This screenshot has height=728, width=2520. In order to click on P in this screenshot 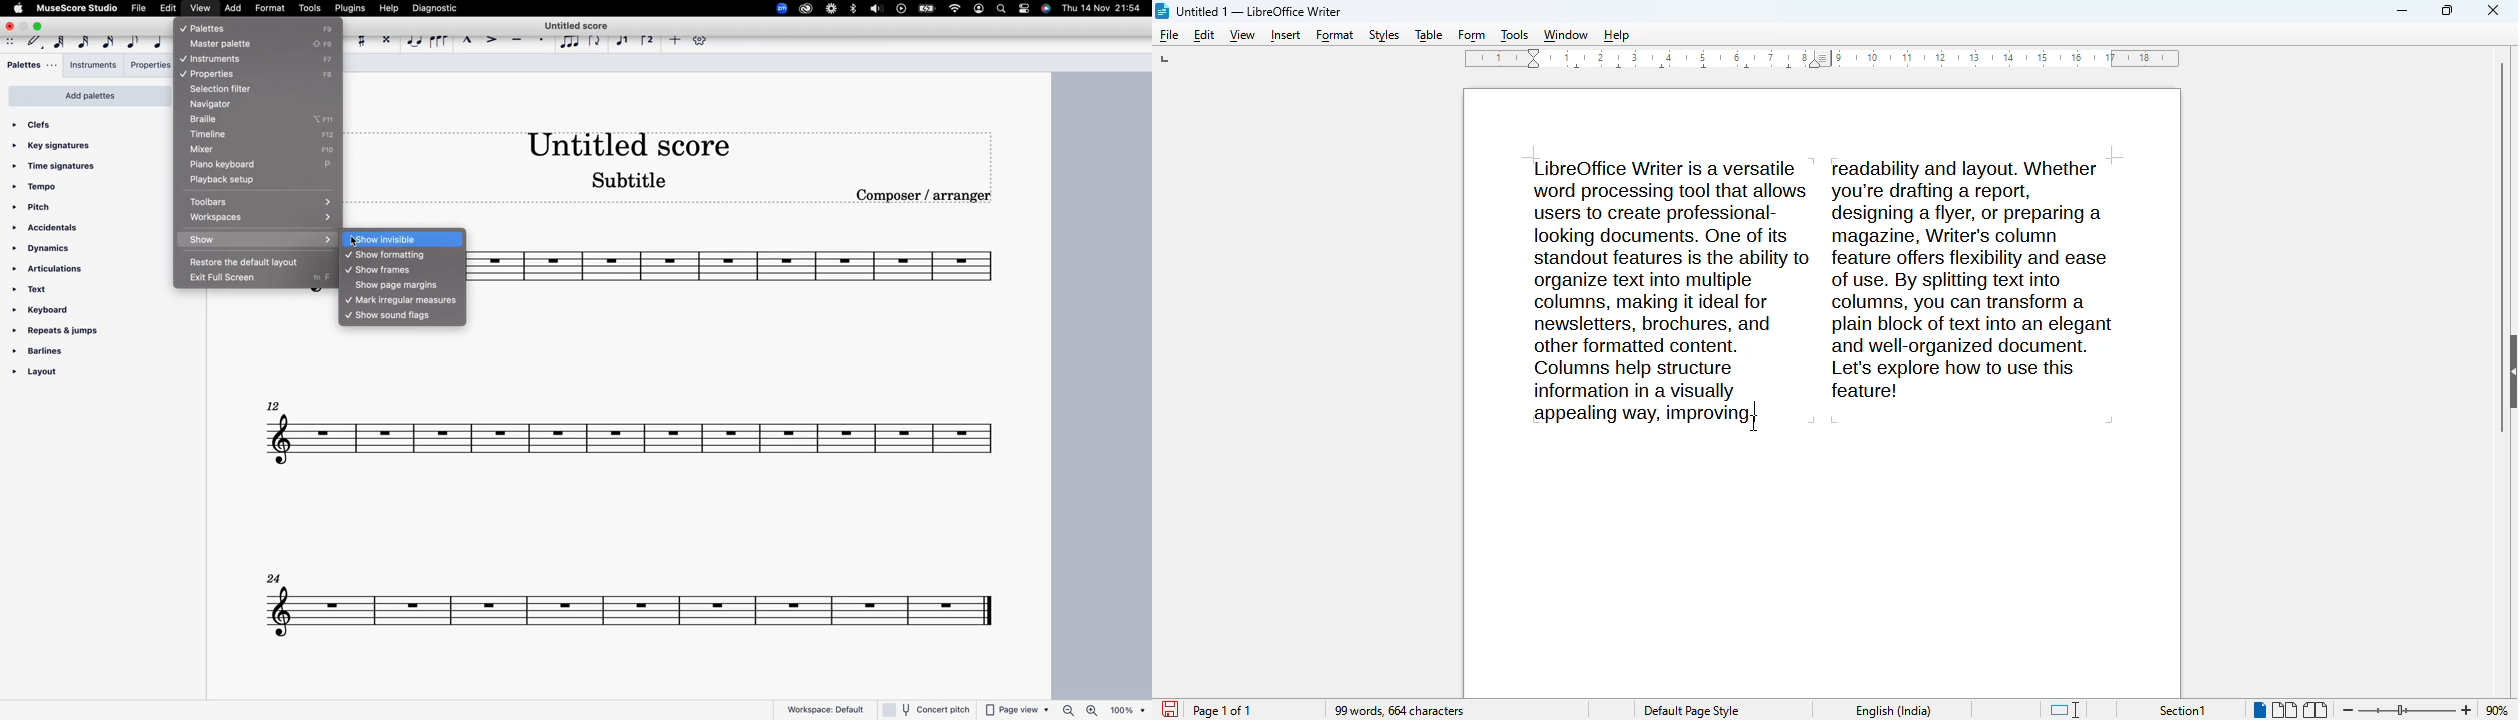, I will do `click(330, 167)`.